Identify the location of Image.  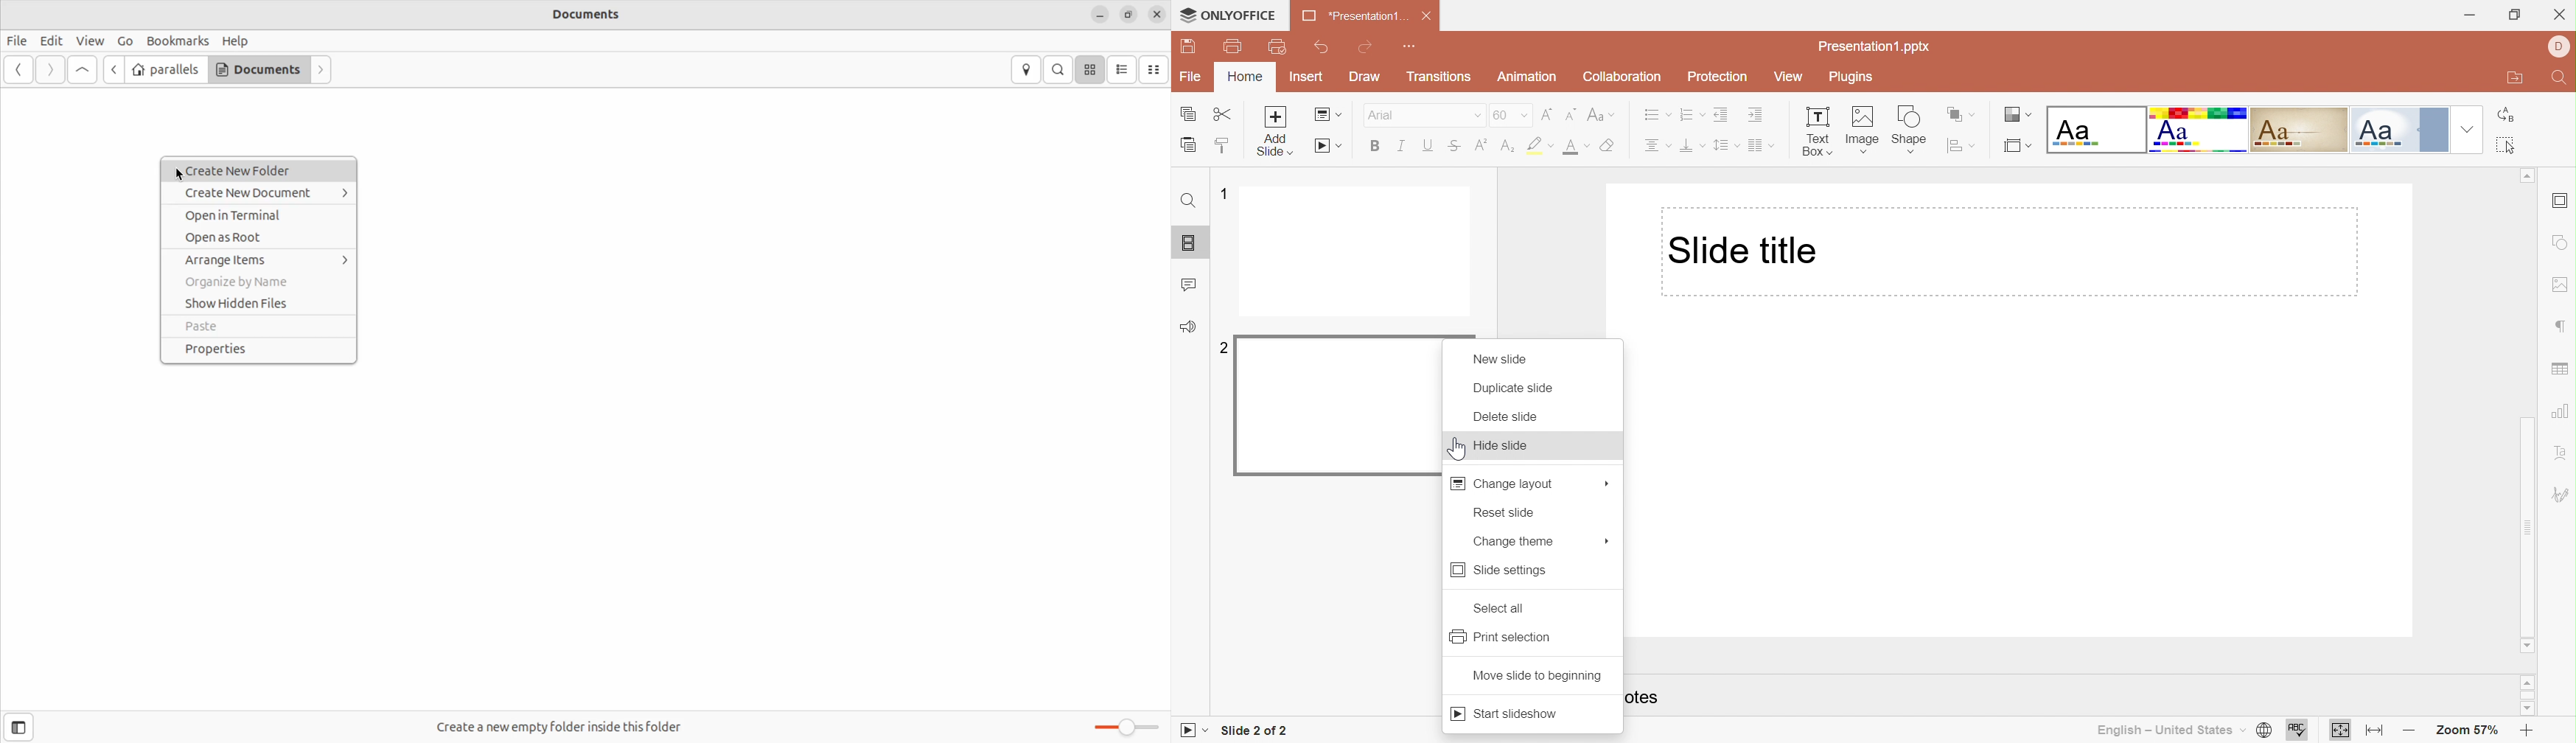
(1865, 128).